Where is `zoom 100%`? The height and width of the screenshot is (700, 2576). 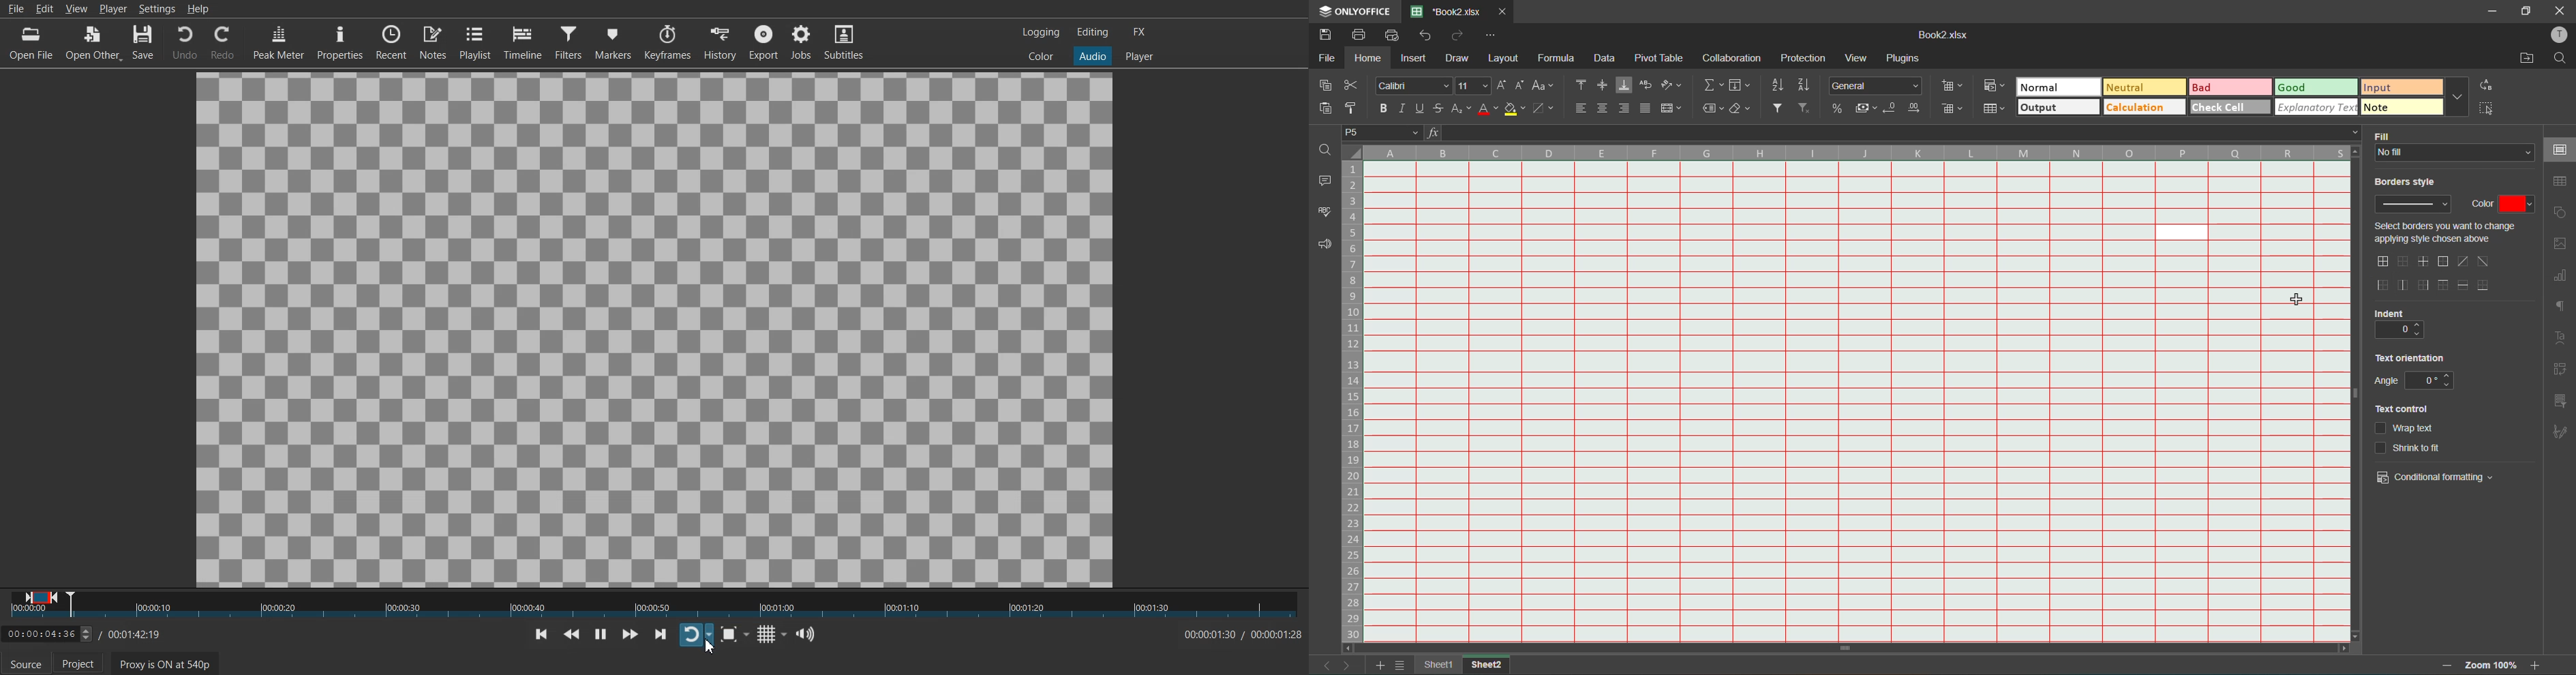 zoom 100% is located at coordinates (2491, 665).